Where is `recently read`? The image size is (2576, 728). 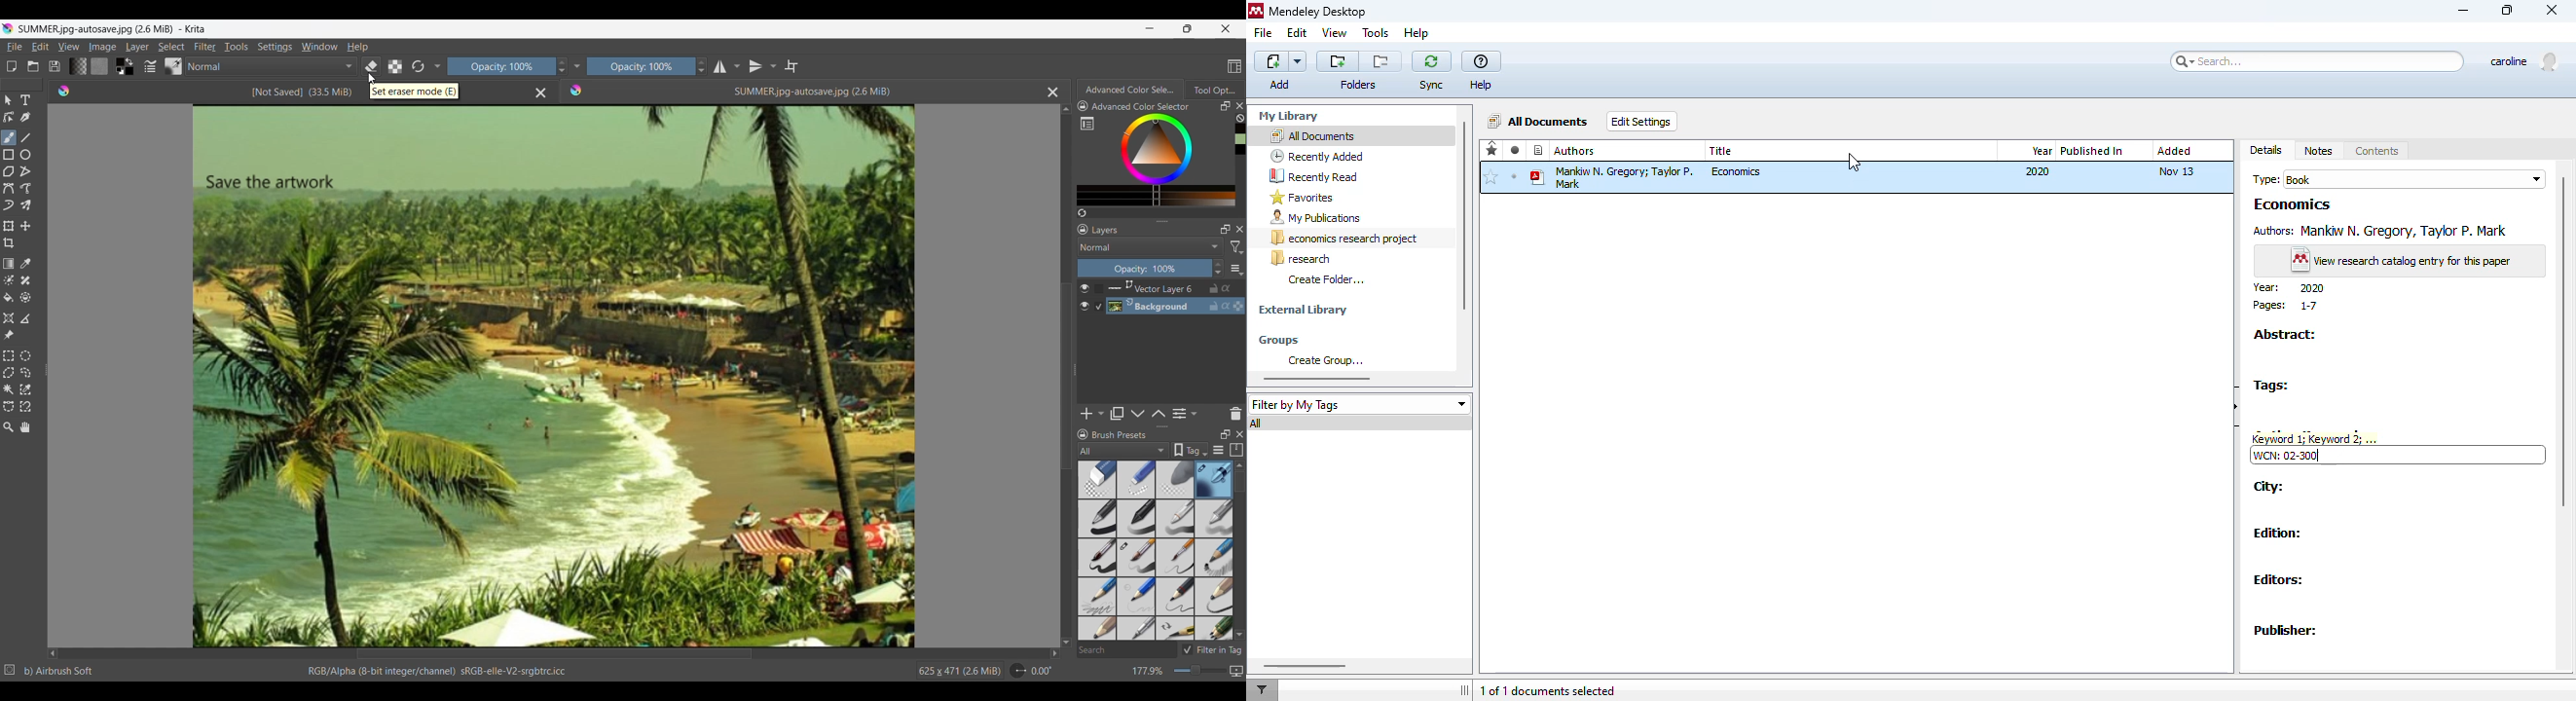 recently read is located at coordinates (1316, 177).